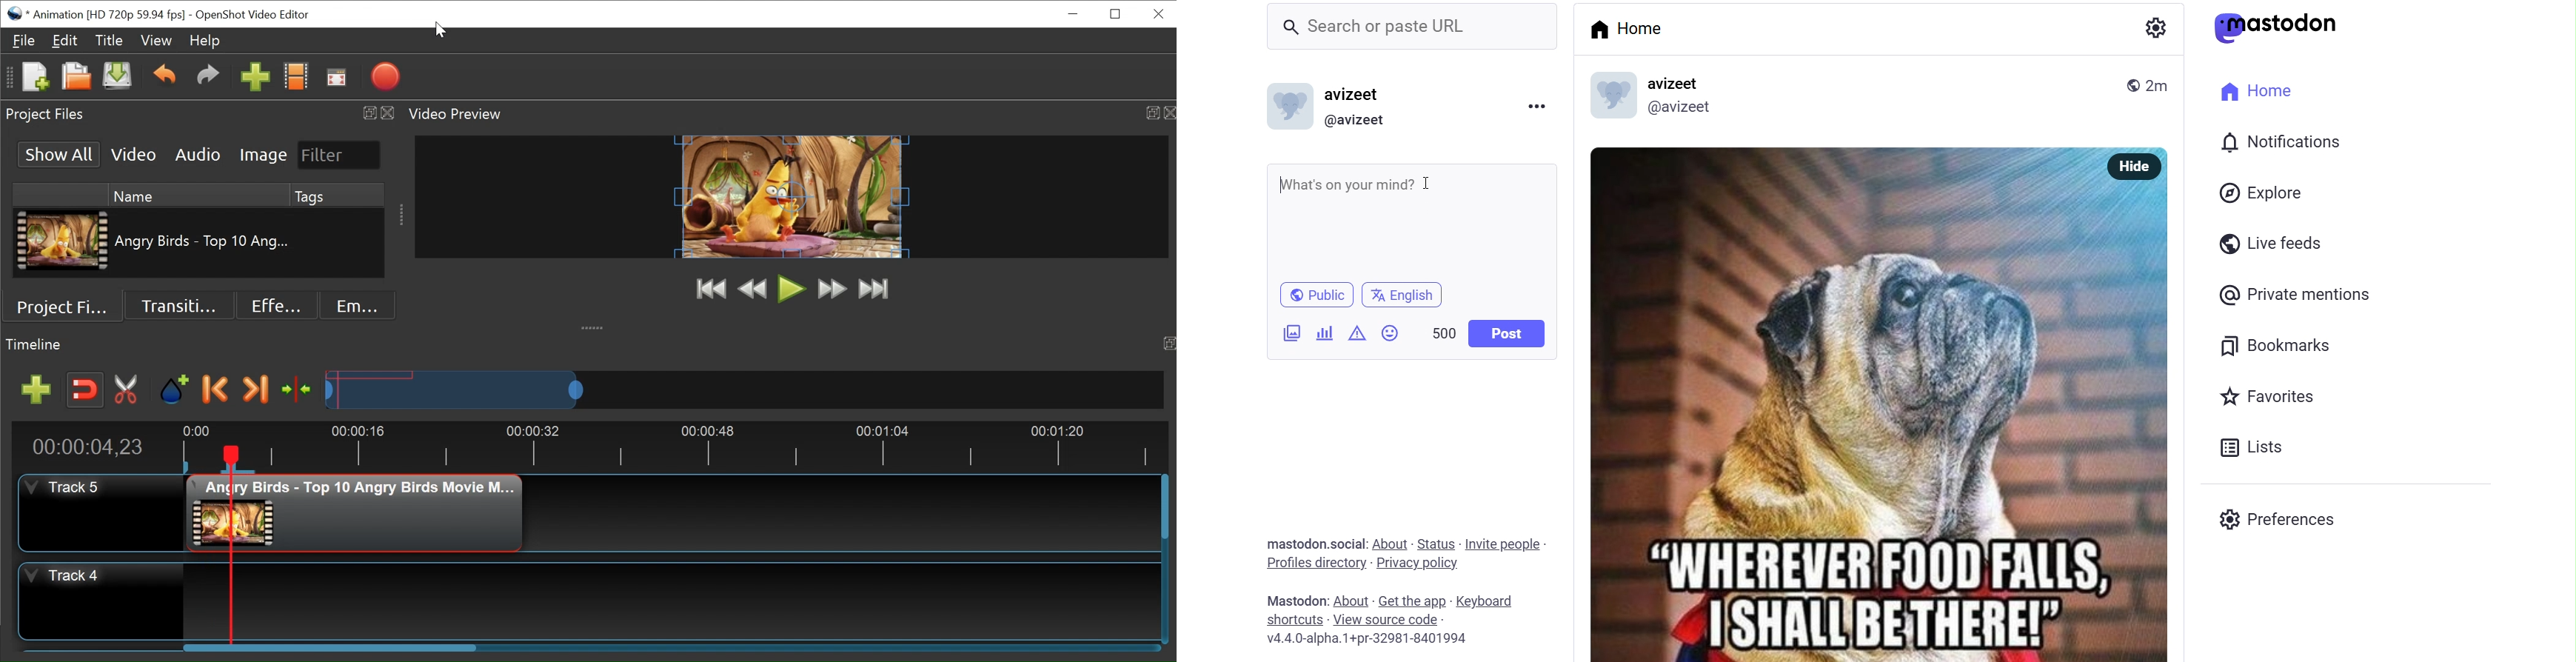 The image size is (2576, 672). What do you see at coordinates (75, 77) in the screenshot?
I see `Open Project` at bounding box center [75, 77].